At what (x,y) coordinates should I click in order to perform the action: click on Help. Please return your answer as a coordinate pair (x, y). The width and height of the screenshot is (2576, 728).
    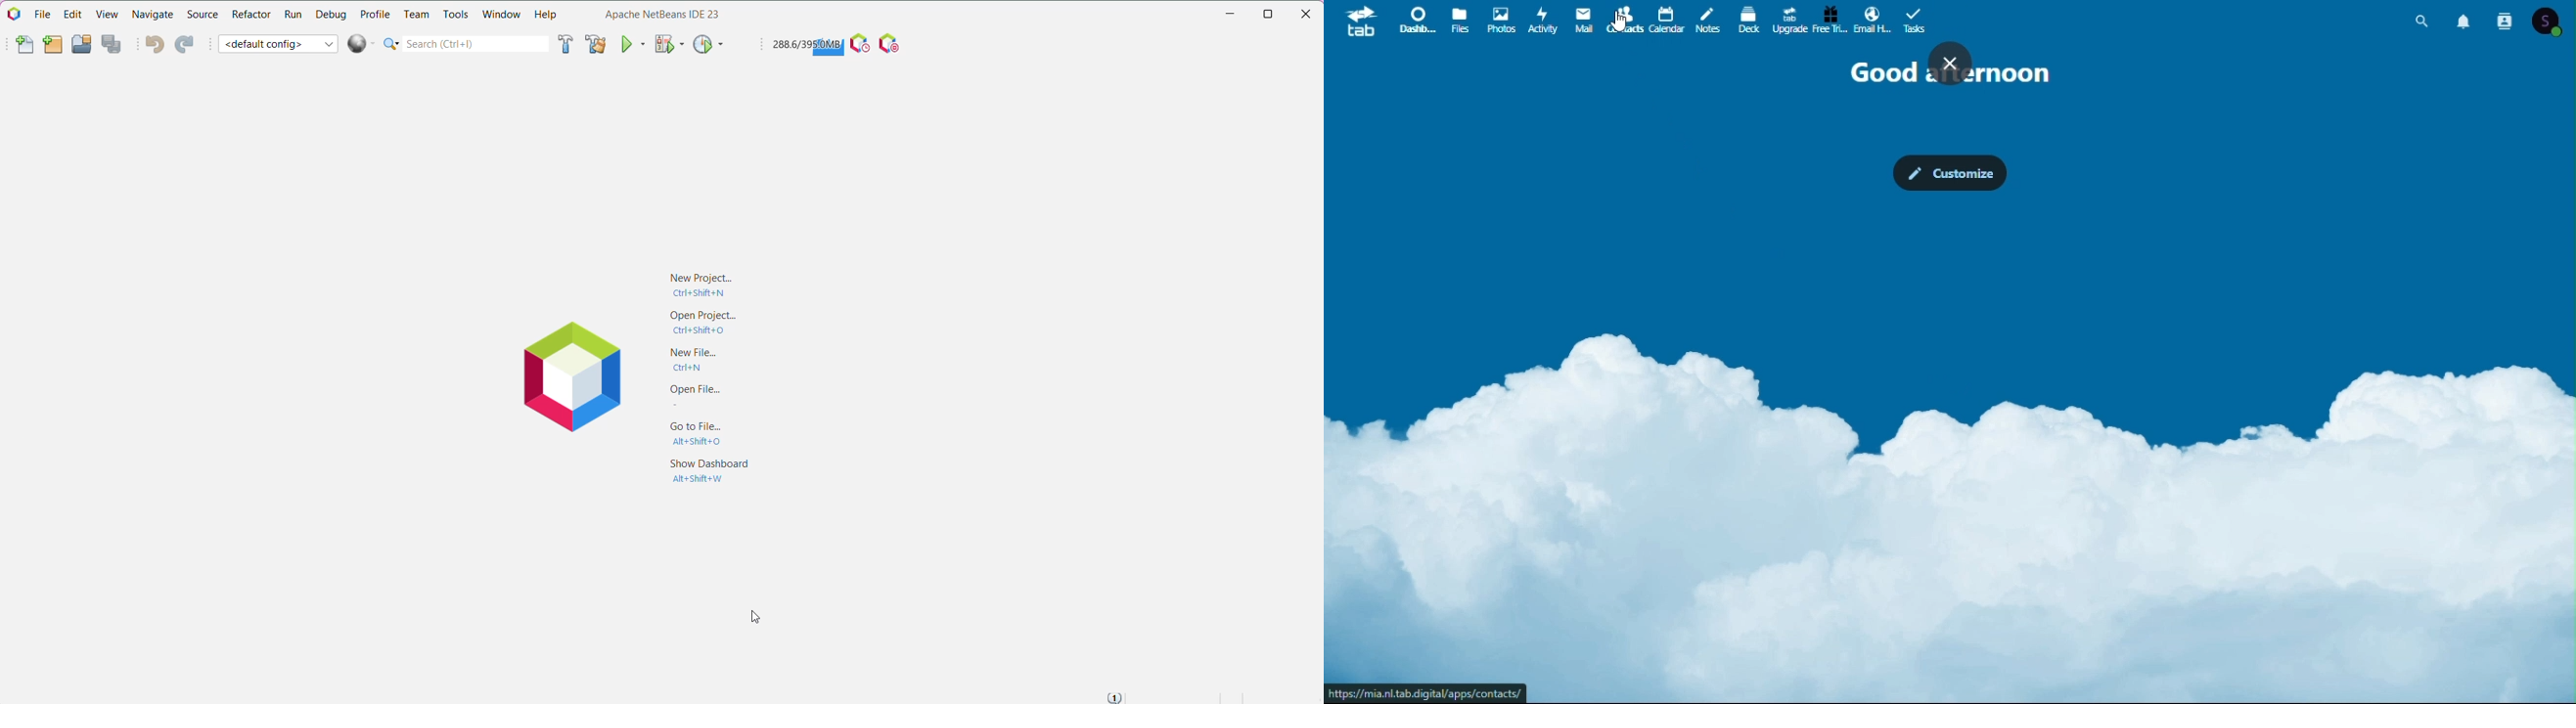
    Looking at the image, I should click on (547, 15).